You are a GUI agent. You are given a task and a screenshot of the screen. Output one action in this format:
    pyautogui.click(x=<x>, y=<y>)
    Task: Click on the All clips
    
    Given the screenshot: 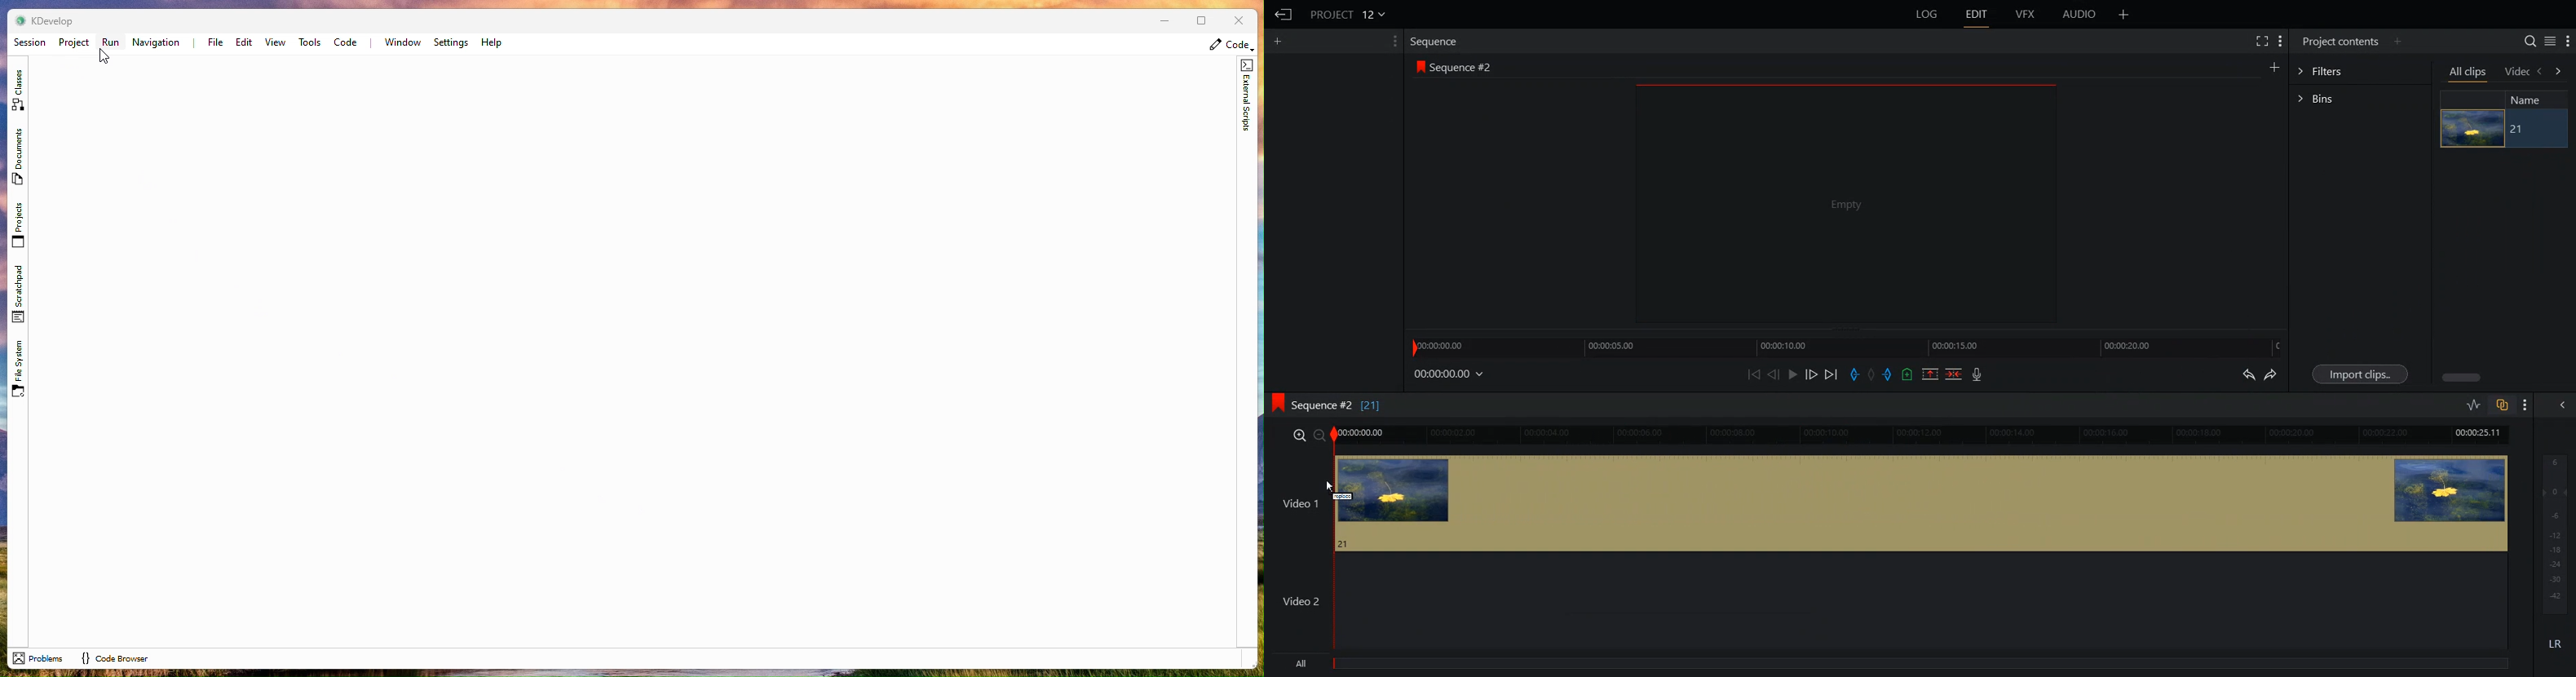 What is the action you would take?
    pyautogui.click(x=2468, y=72)
    